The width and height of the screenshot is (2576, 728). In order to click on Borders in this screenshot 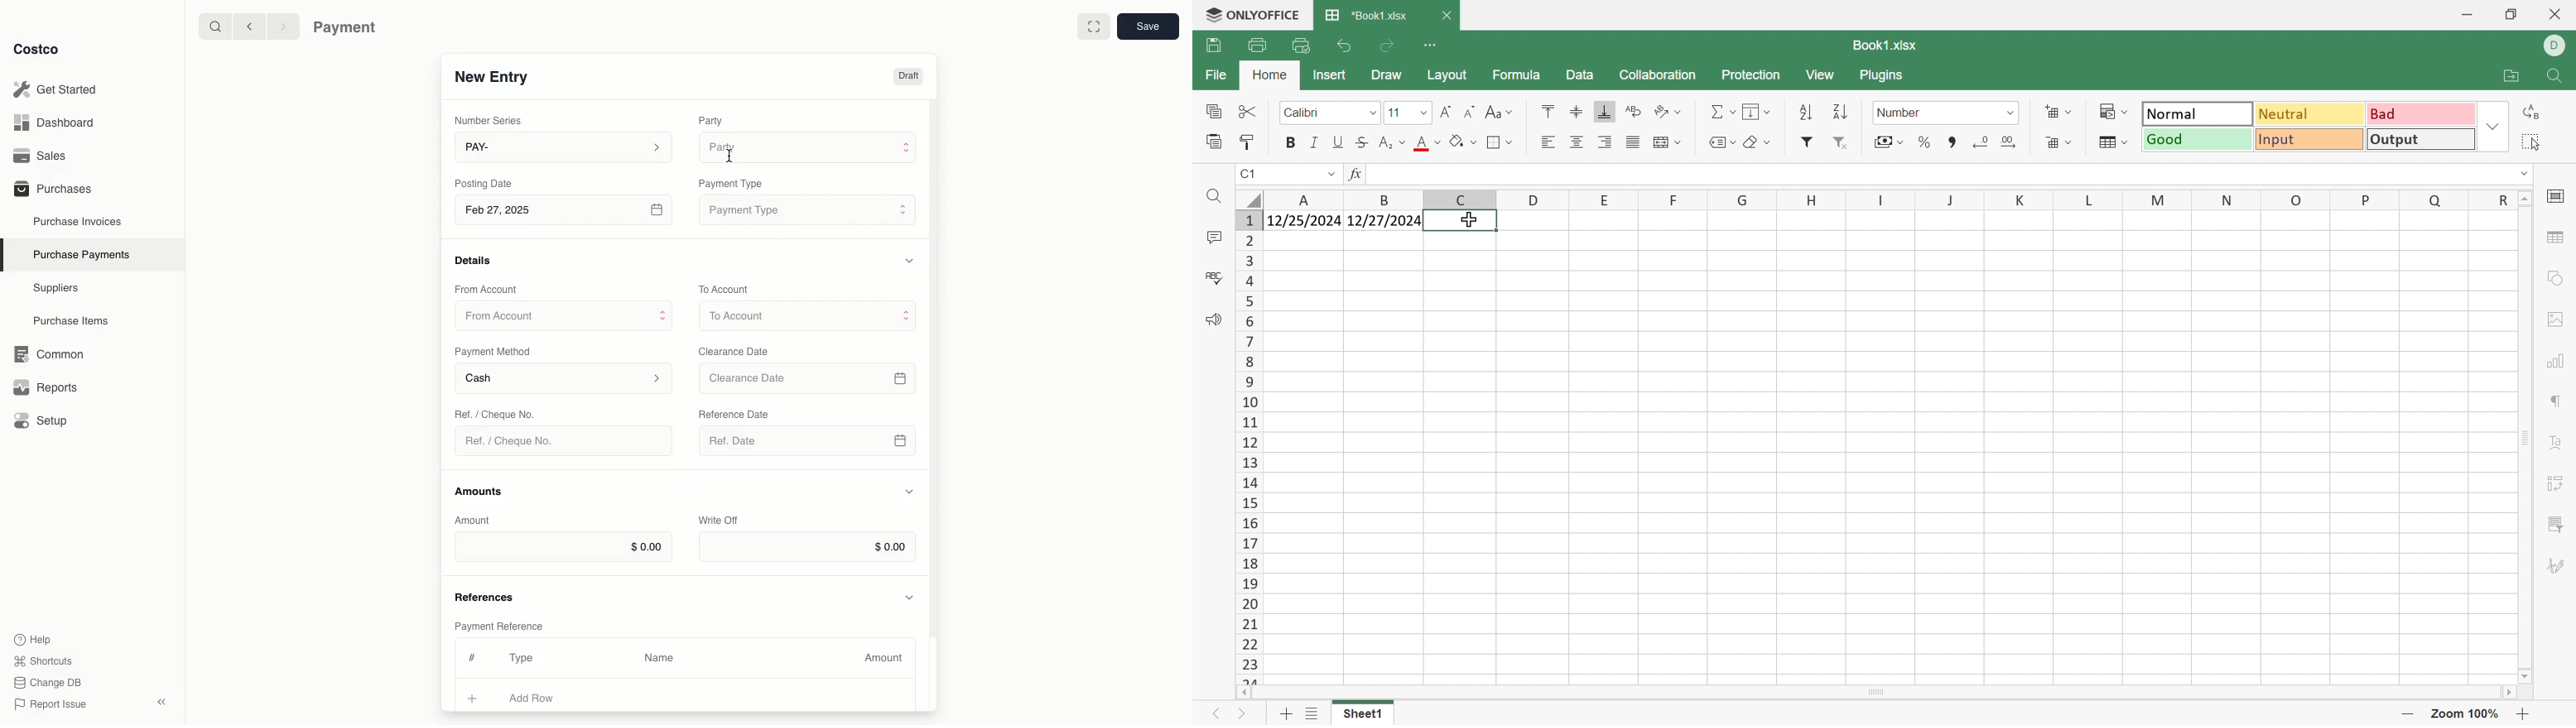, I will do `click(1499, 143)`.